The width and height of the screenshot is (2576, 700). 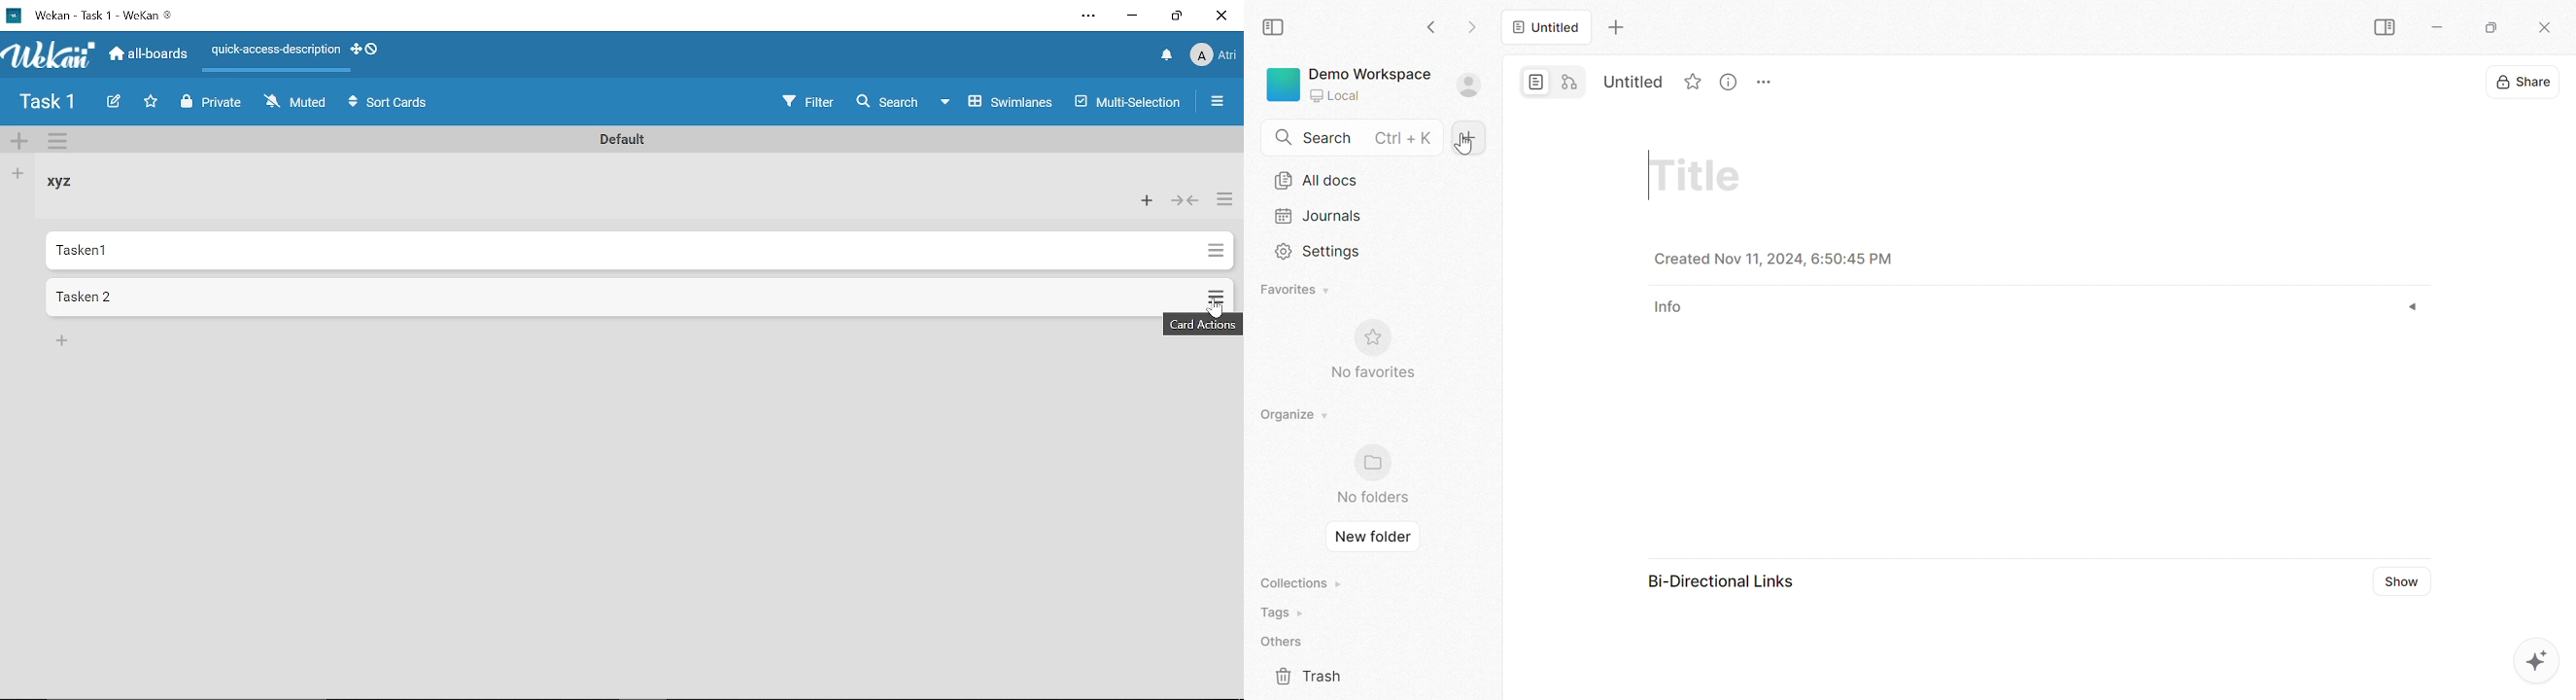 I want to click on Folder icon, so click(x=1372, y=464).